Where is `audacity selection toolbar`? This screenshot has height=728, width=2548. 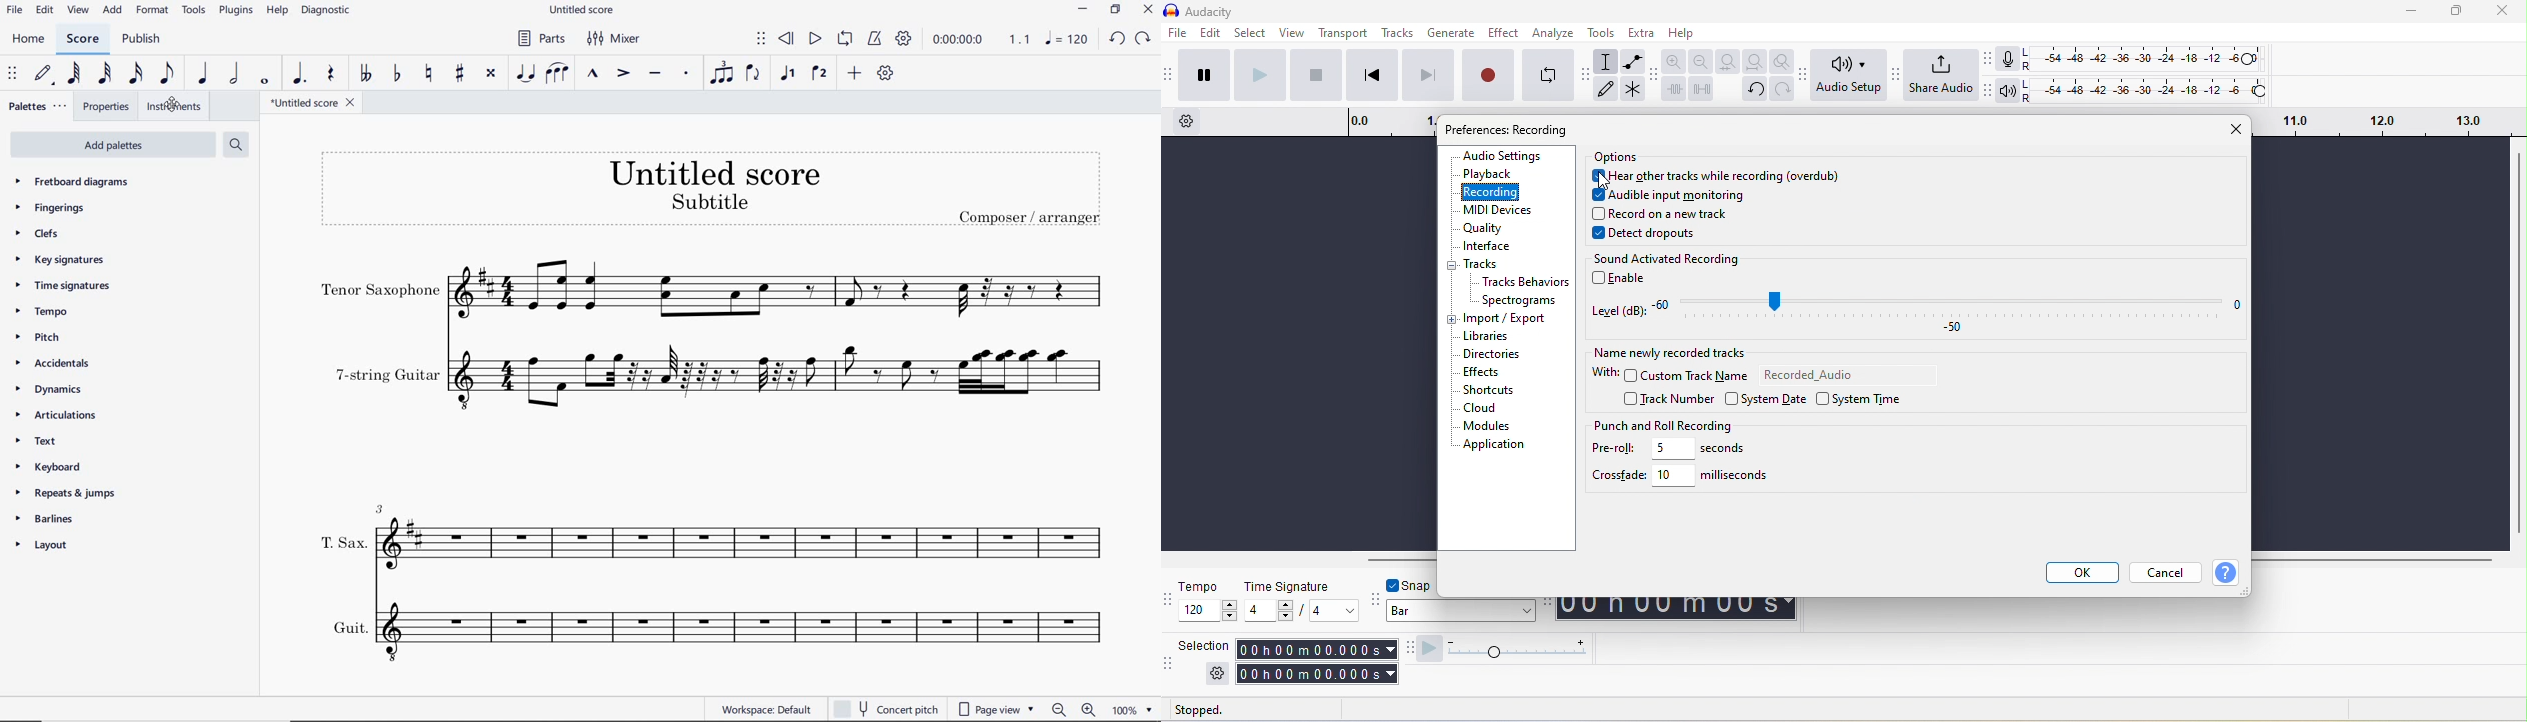
audacity selection toolbar is located at coordinates (1170, 661).